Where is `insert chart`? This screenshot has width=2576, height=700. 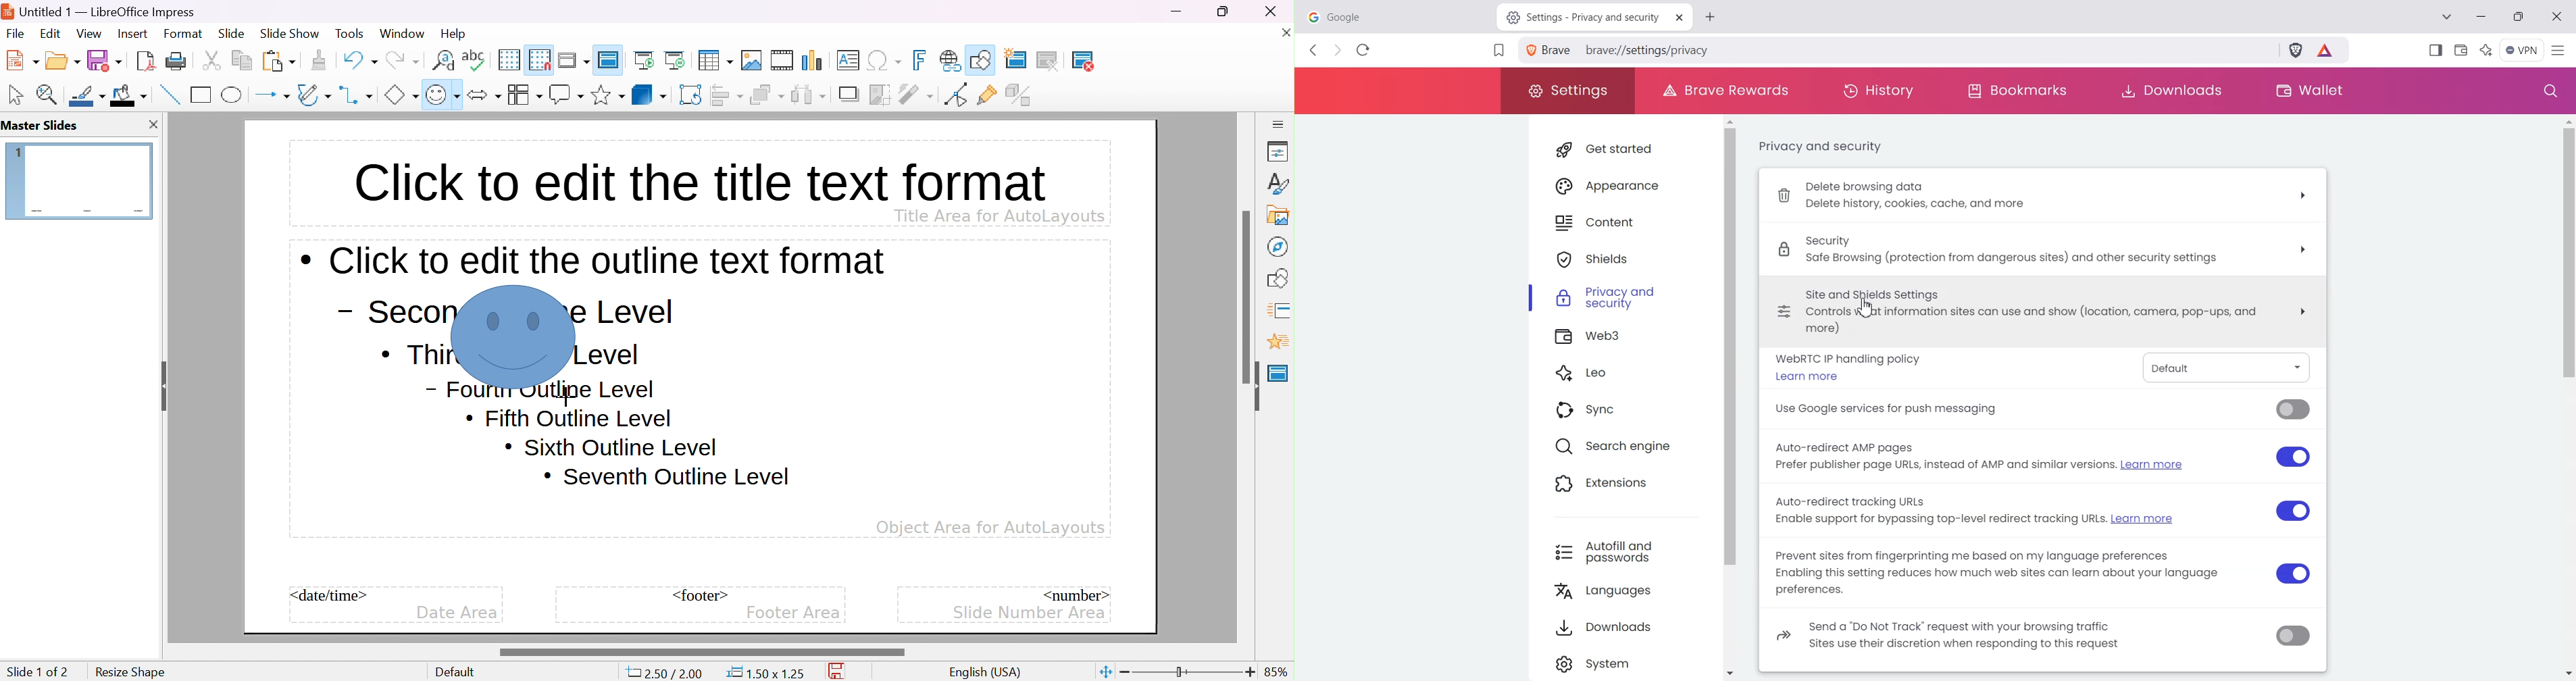 insert chart is located at coordinates (814, 60).